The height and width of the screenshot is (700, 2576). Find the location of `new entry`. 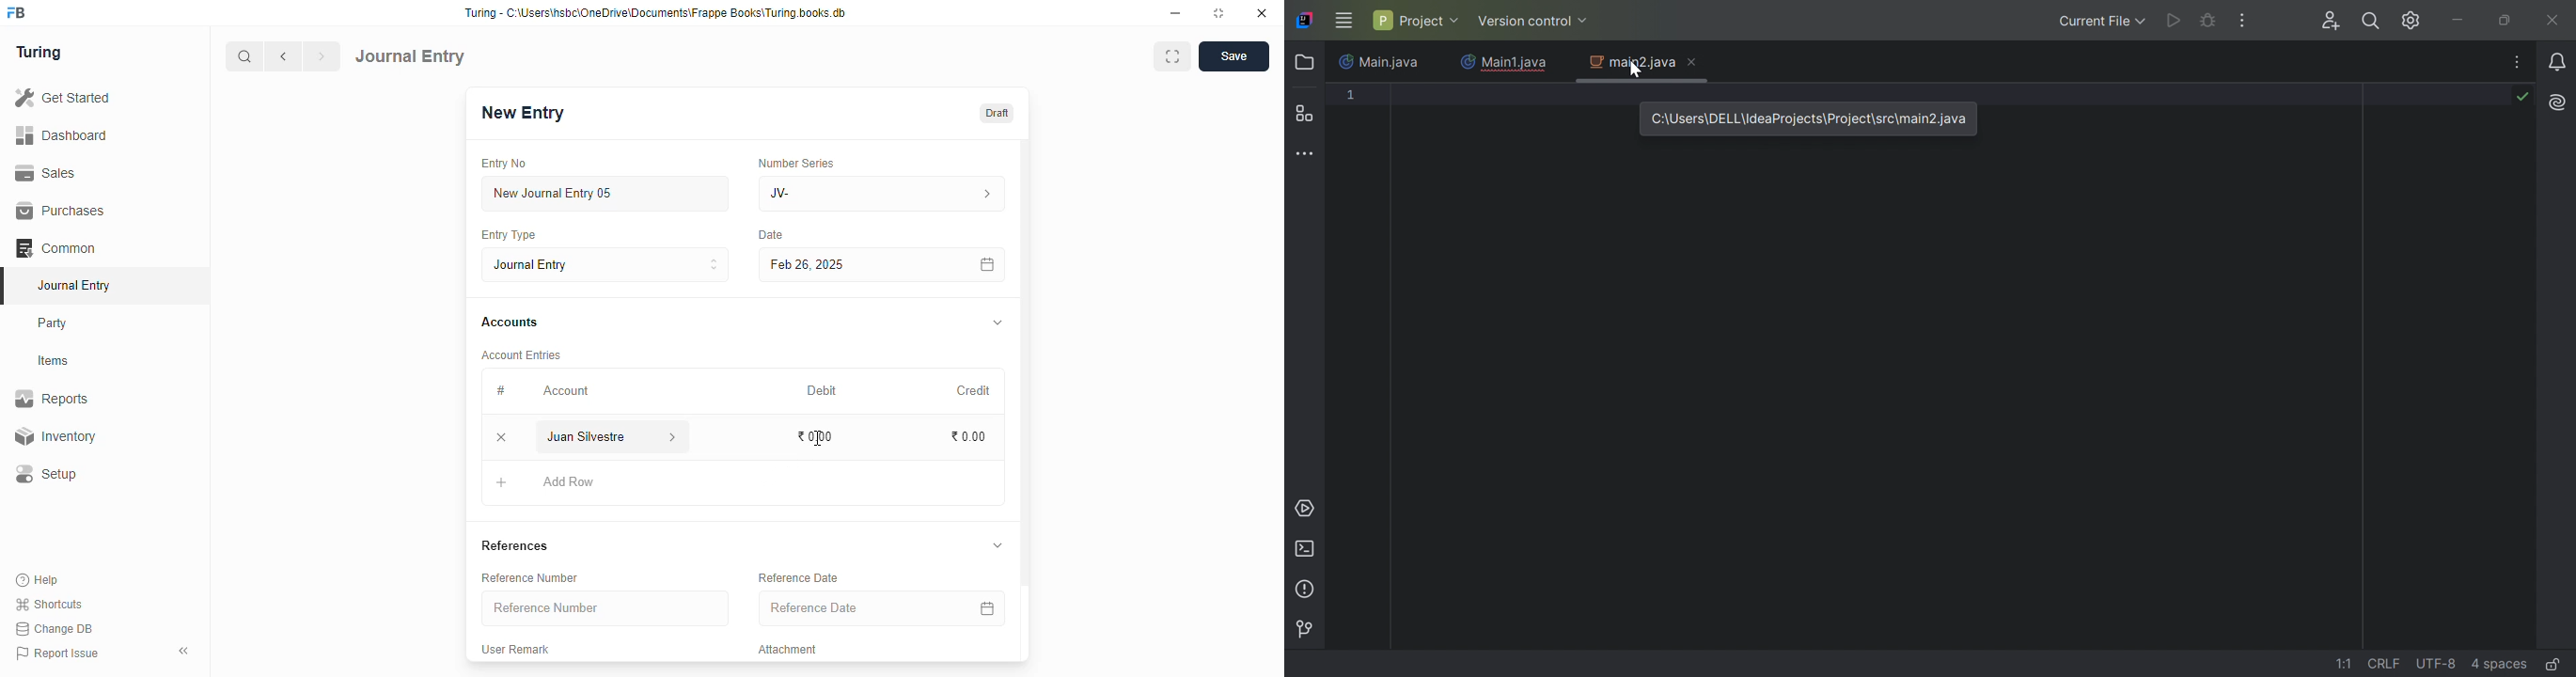

new entry is located at coordinates (522, 113).